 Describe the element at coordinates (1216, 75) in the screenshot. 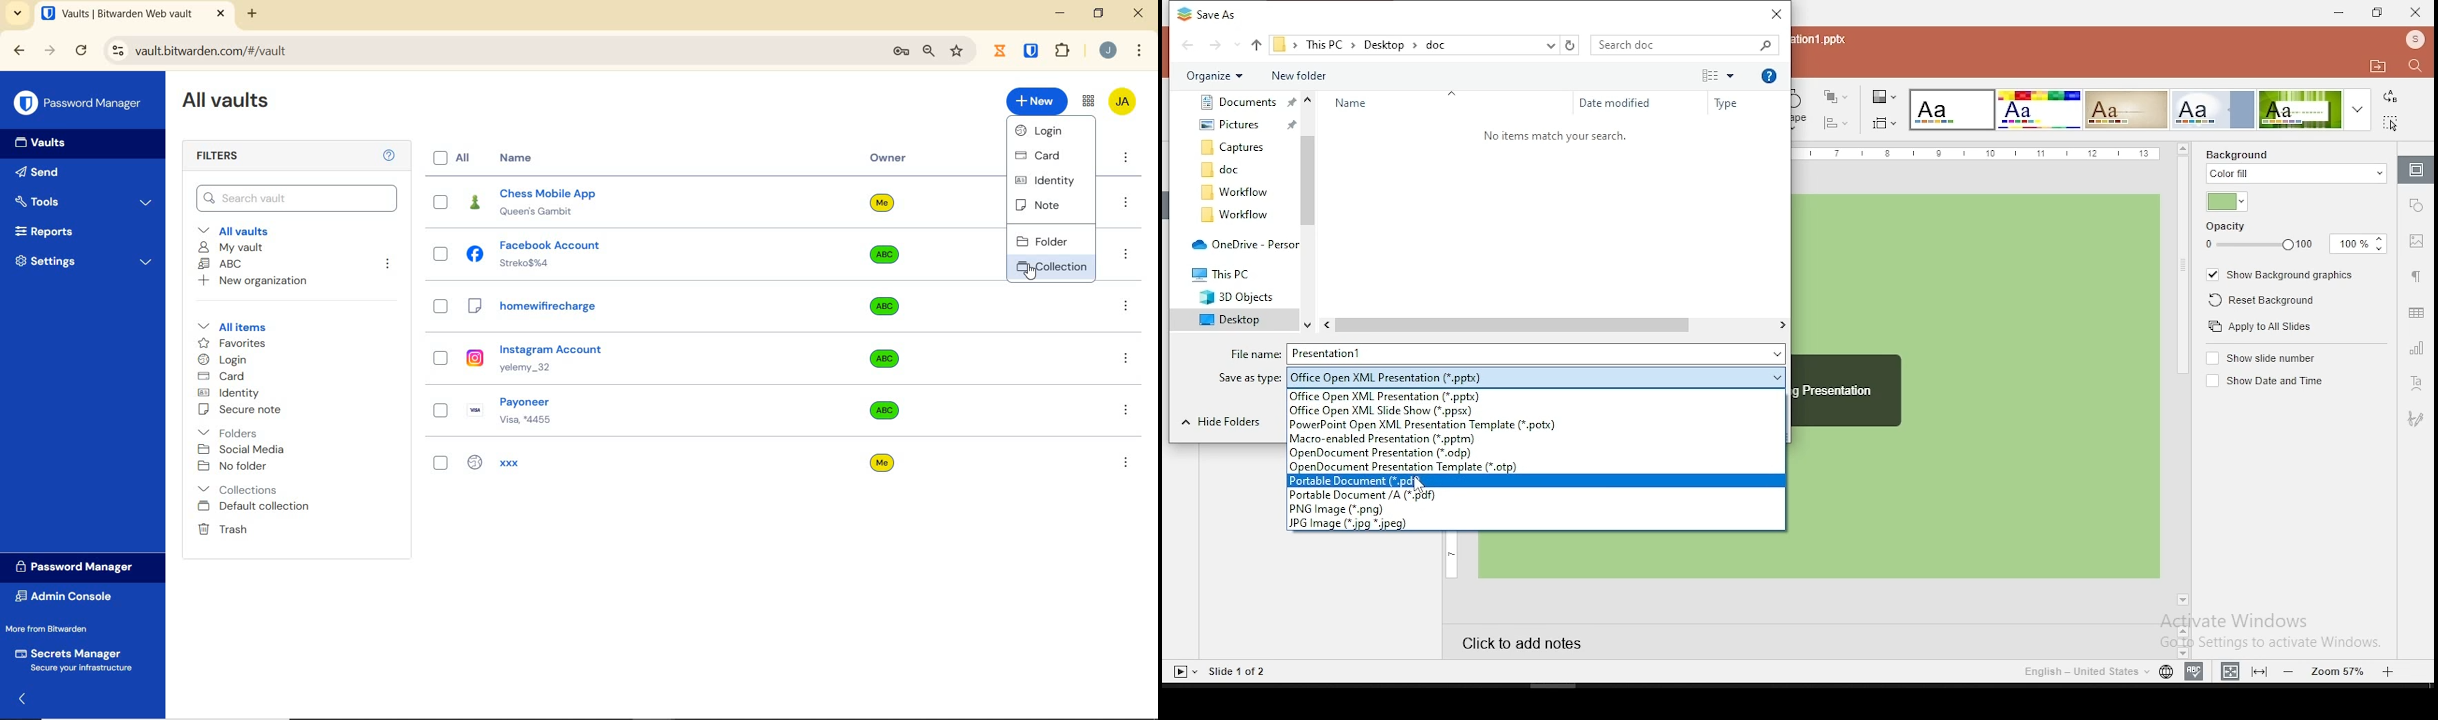

I see `Organize` at that location.